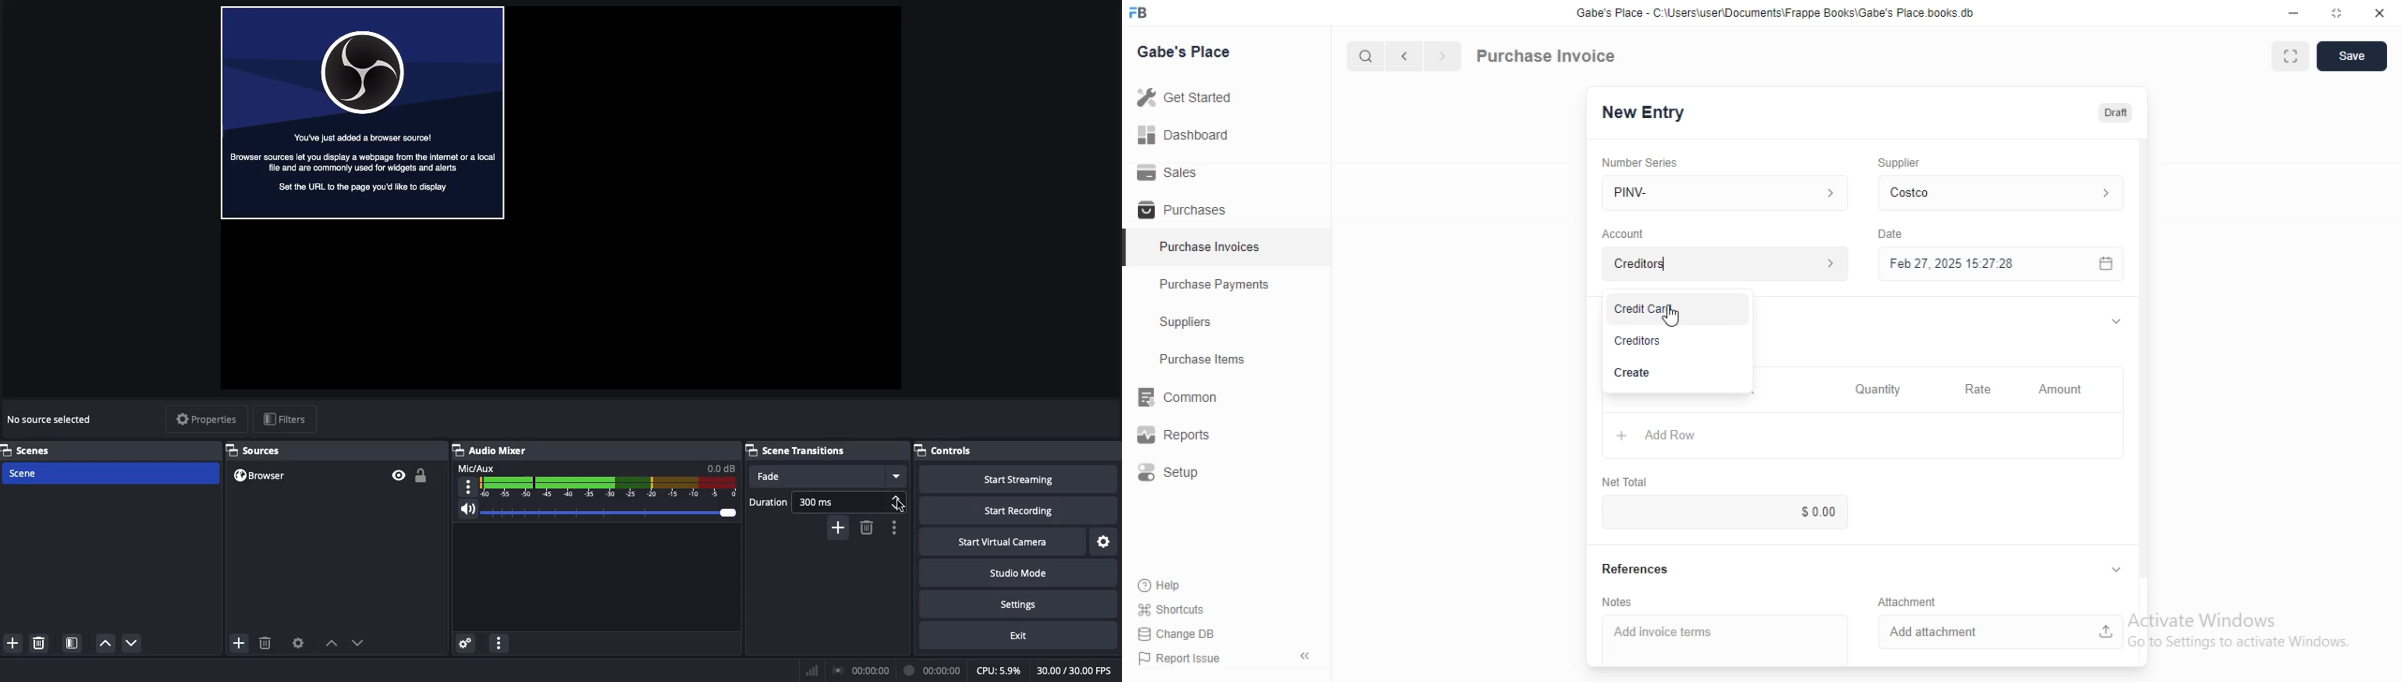 Image resolution: width=2408 pixels, height=700 pixels. I want to click on Start streaming, so click(1014, 478).